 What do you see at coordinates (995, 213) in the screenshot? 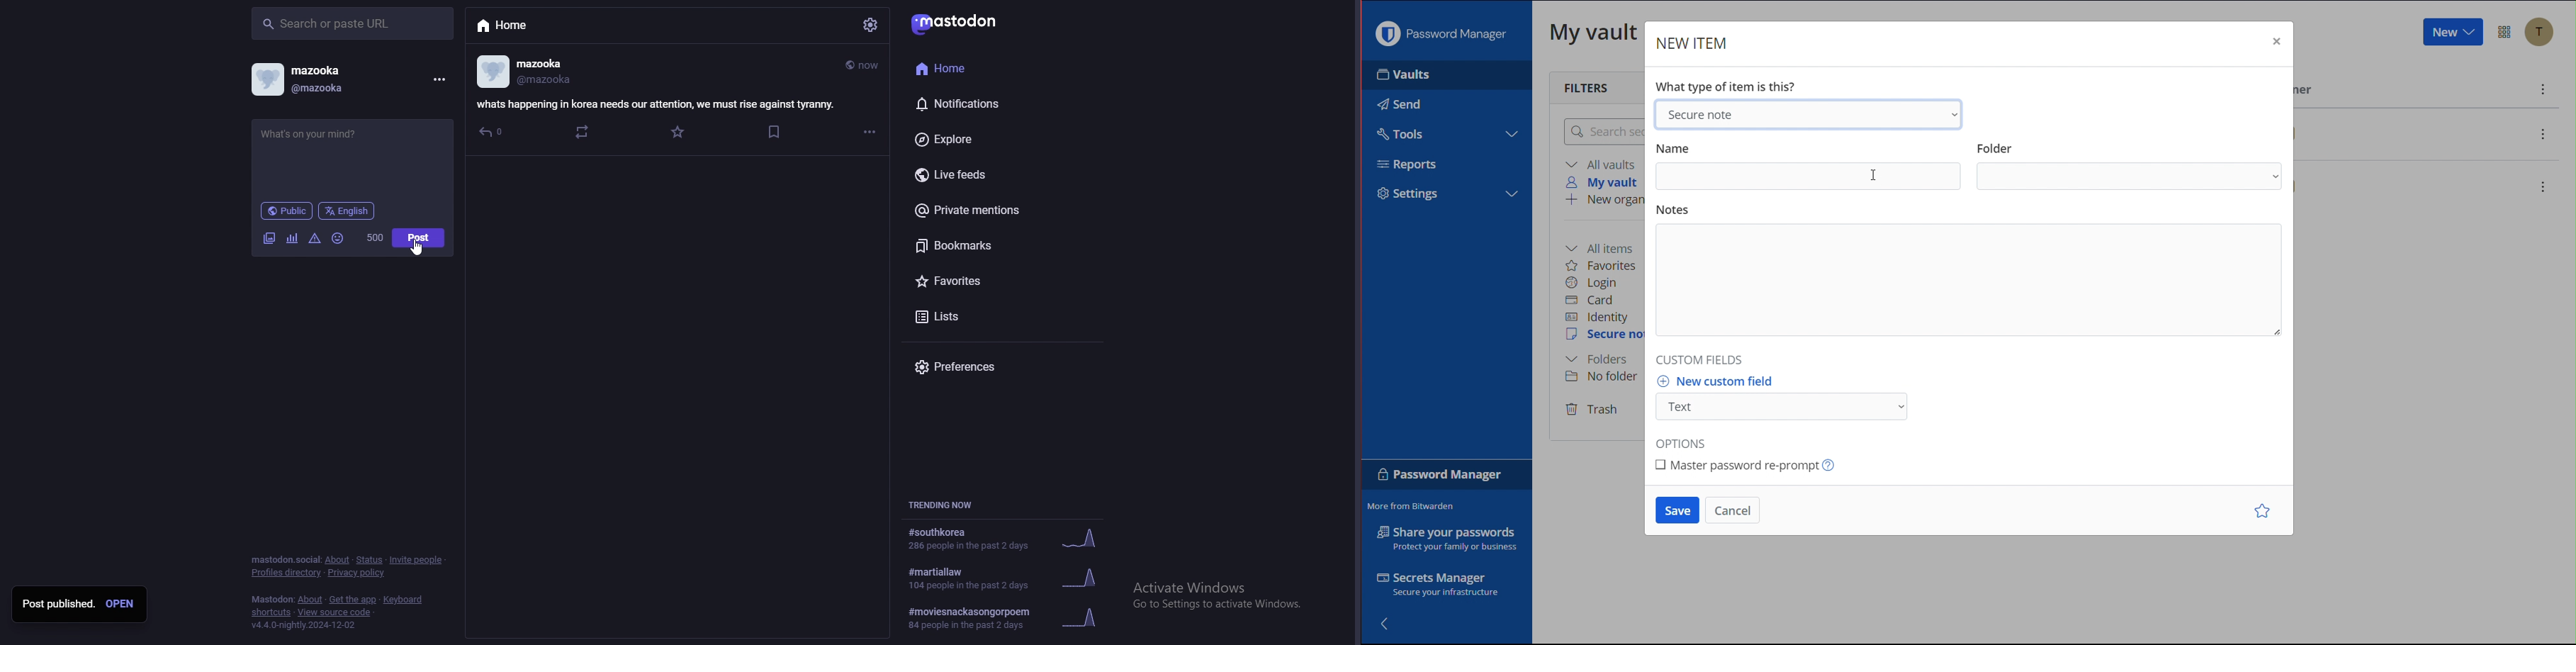
I see `private mentions` at bounding box center [995, 213].